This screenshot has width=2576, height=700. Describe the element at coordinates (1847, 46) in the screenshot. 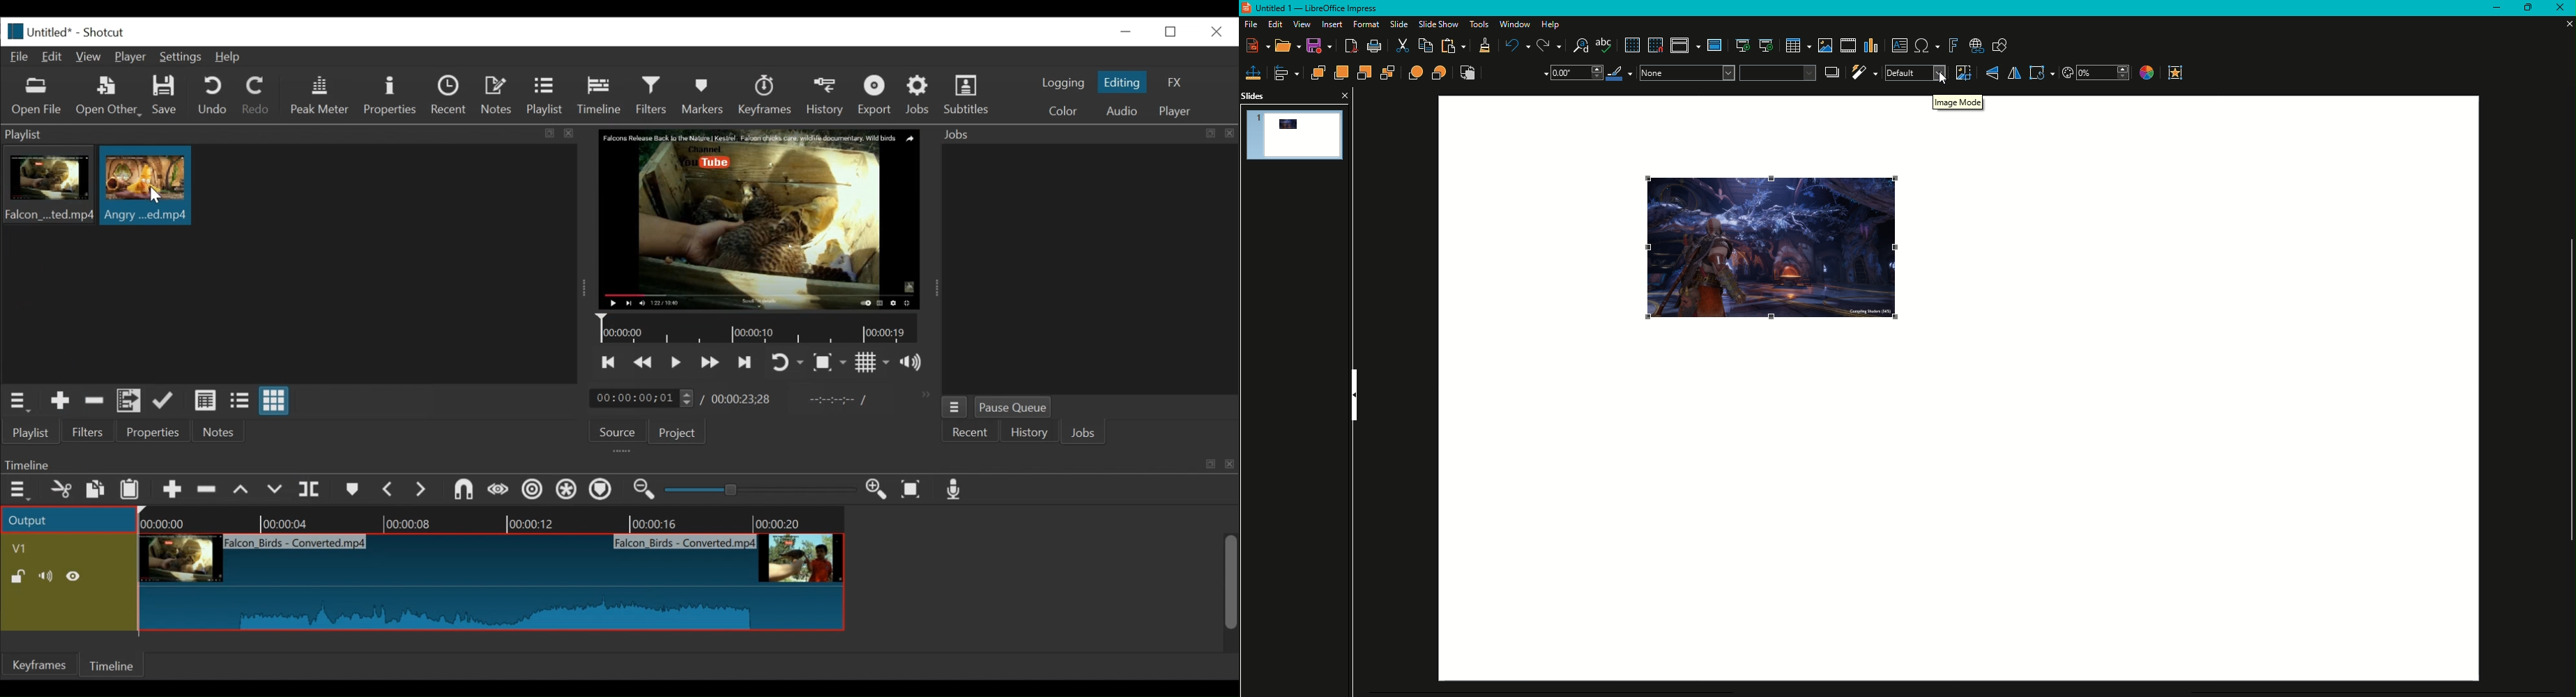

I see `Insert Audio Video` at that location.